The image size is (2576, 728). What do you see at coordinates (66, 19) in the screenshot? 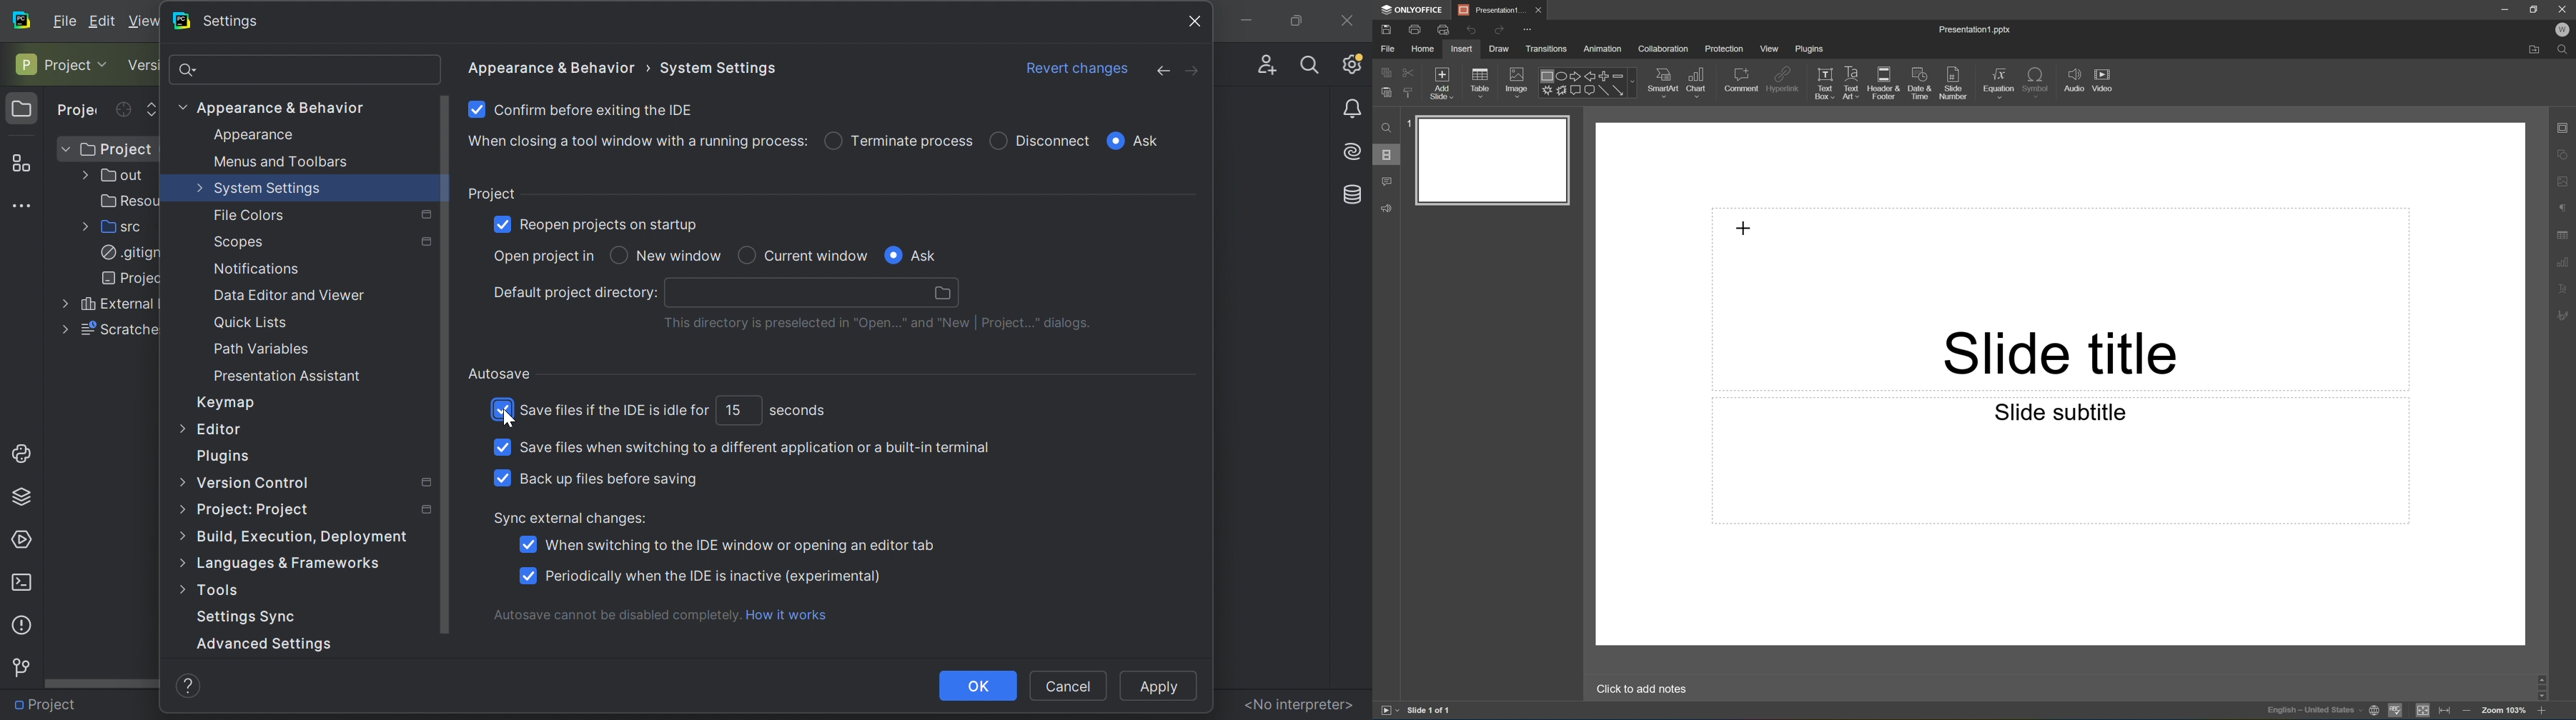
I see `Fiele` at bounding box center [66, 19].